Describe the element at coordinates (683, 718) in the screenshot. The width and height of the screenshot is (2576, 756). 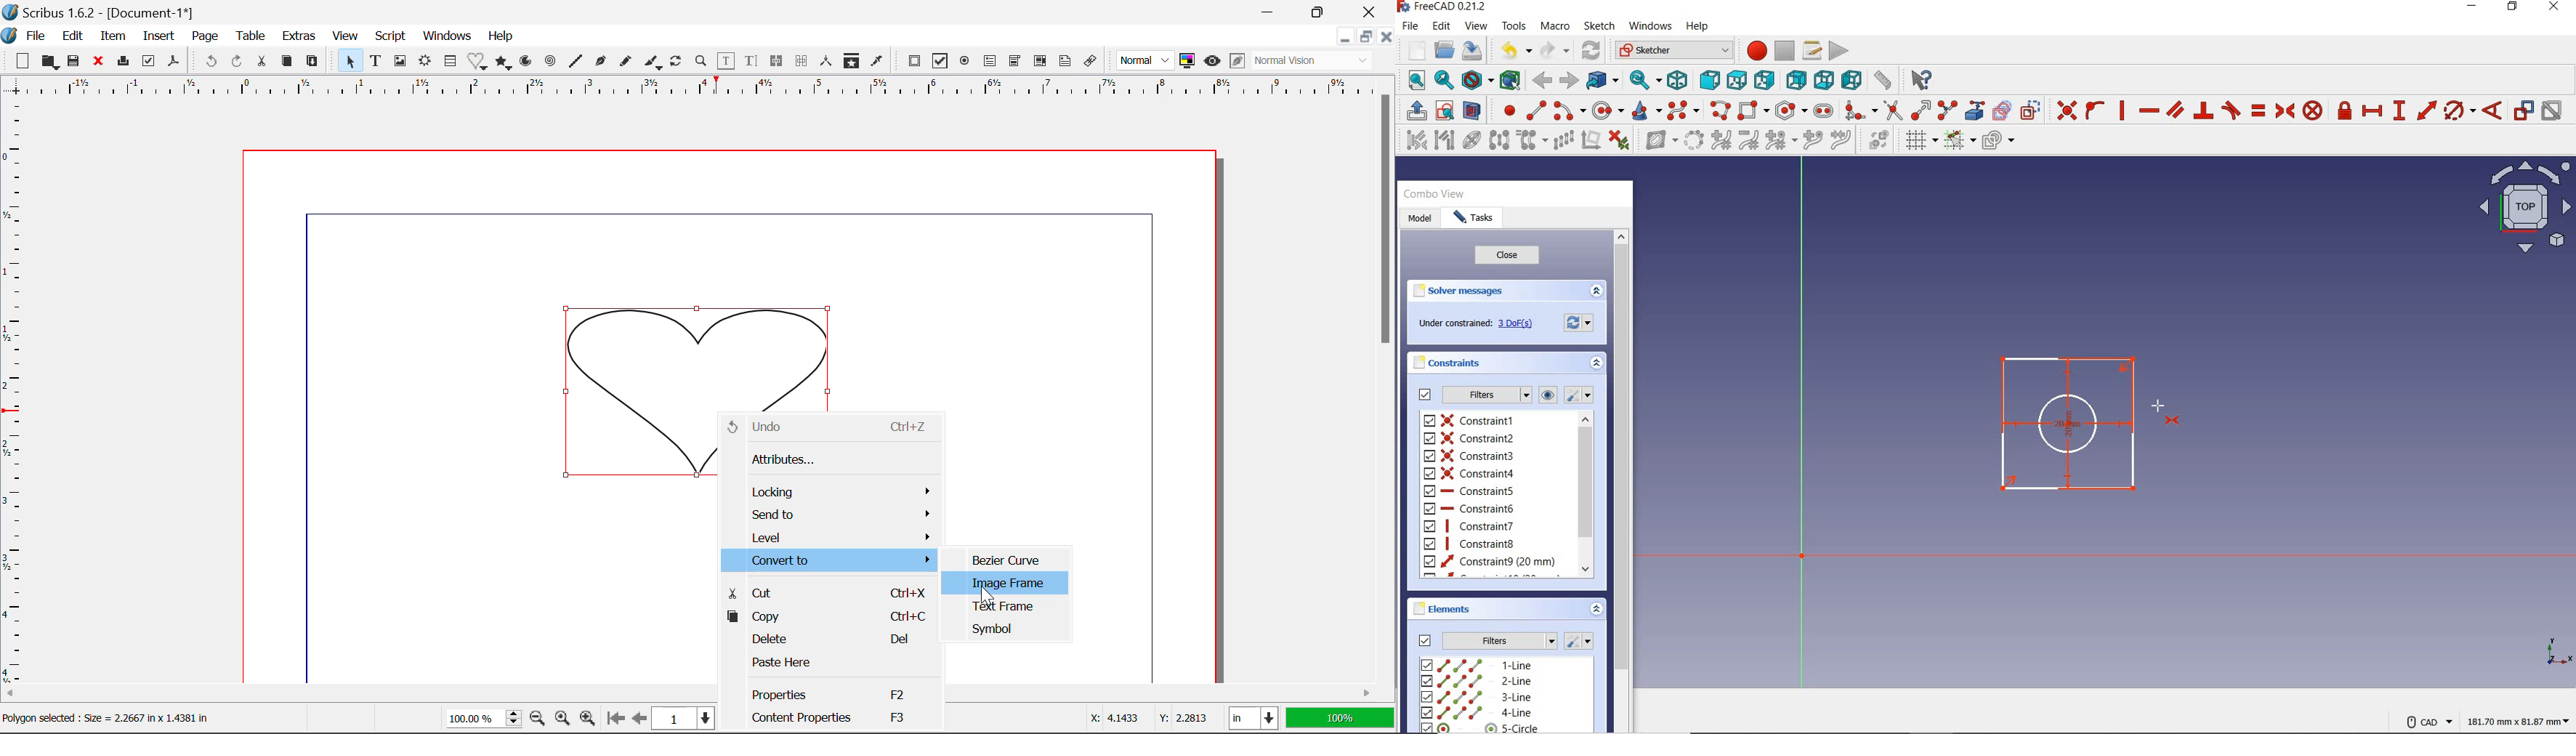
I see `1 ` at that location.